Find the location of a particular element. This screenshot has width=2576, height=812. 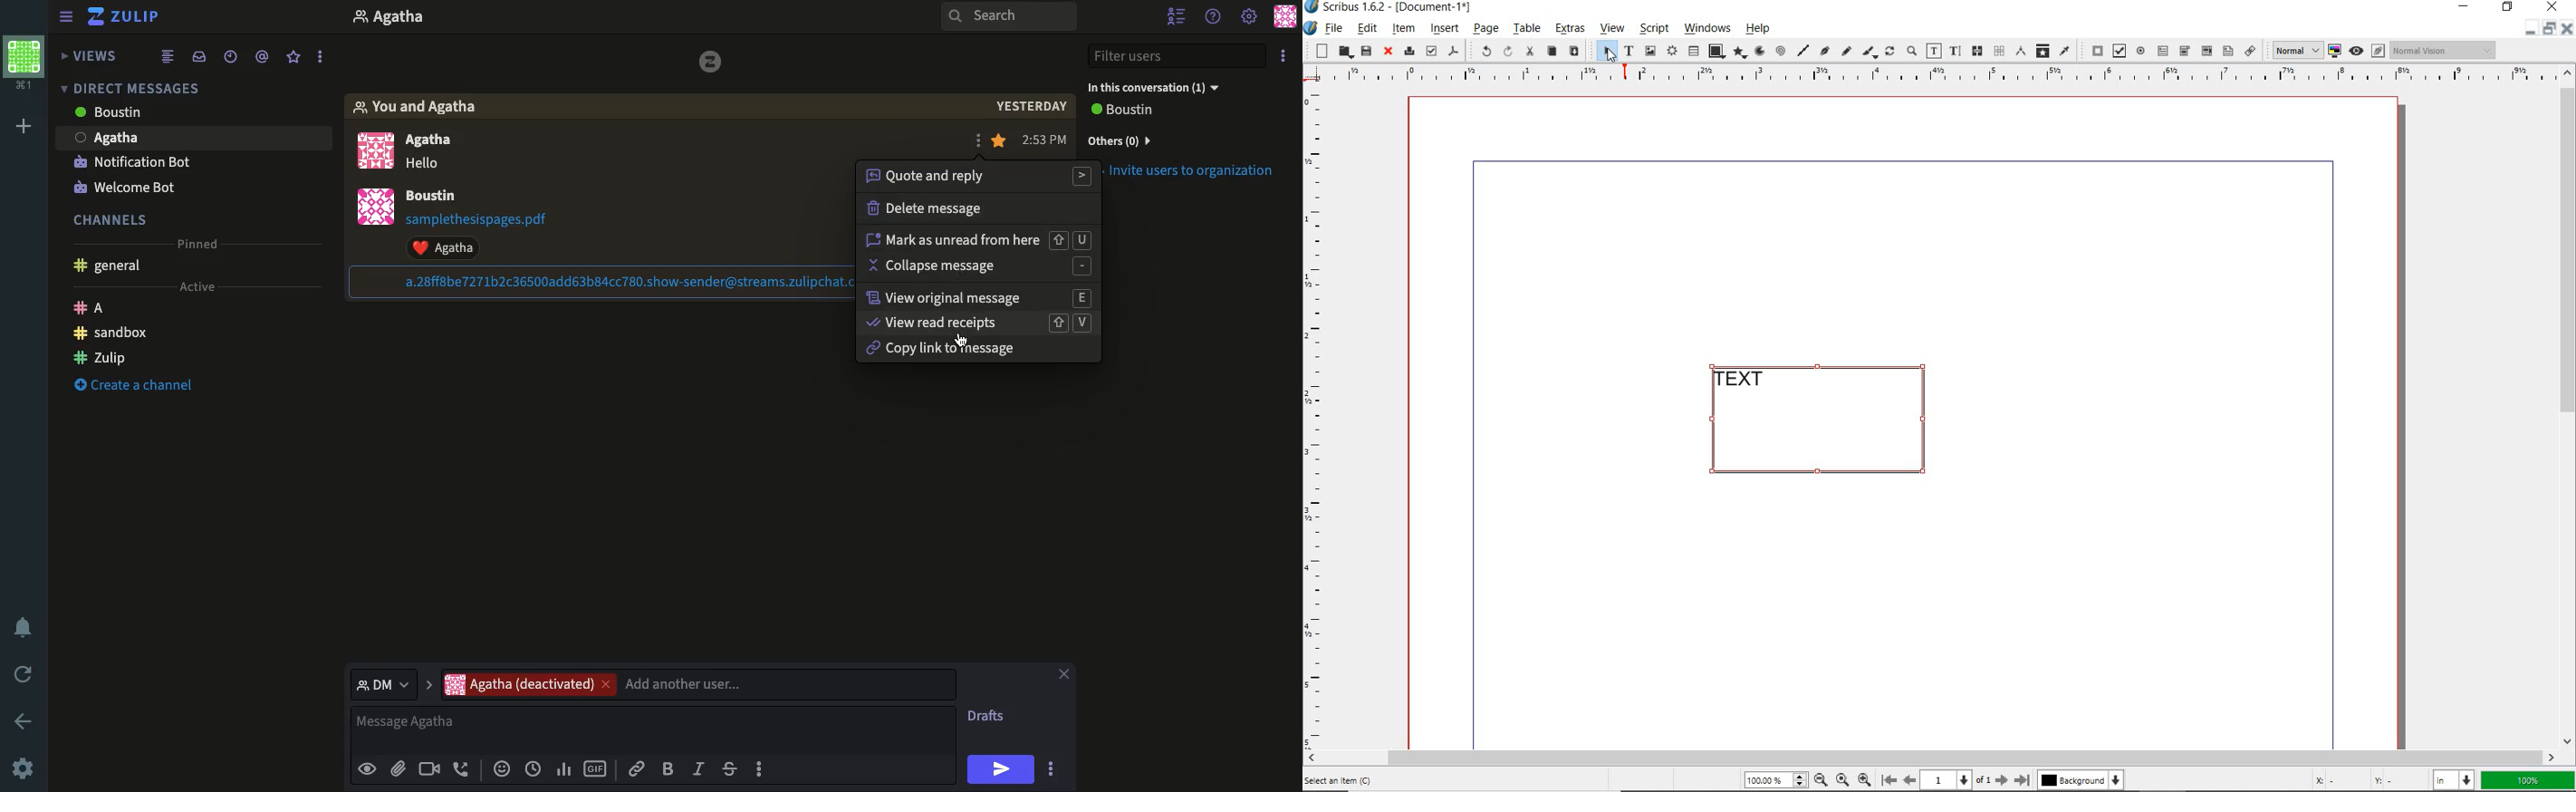

Notification bot is located at coordinates (132, 164).